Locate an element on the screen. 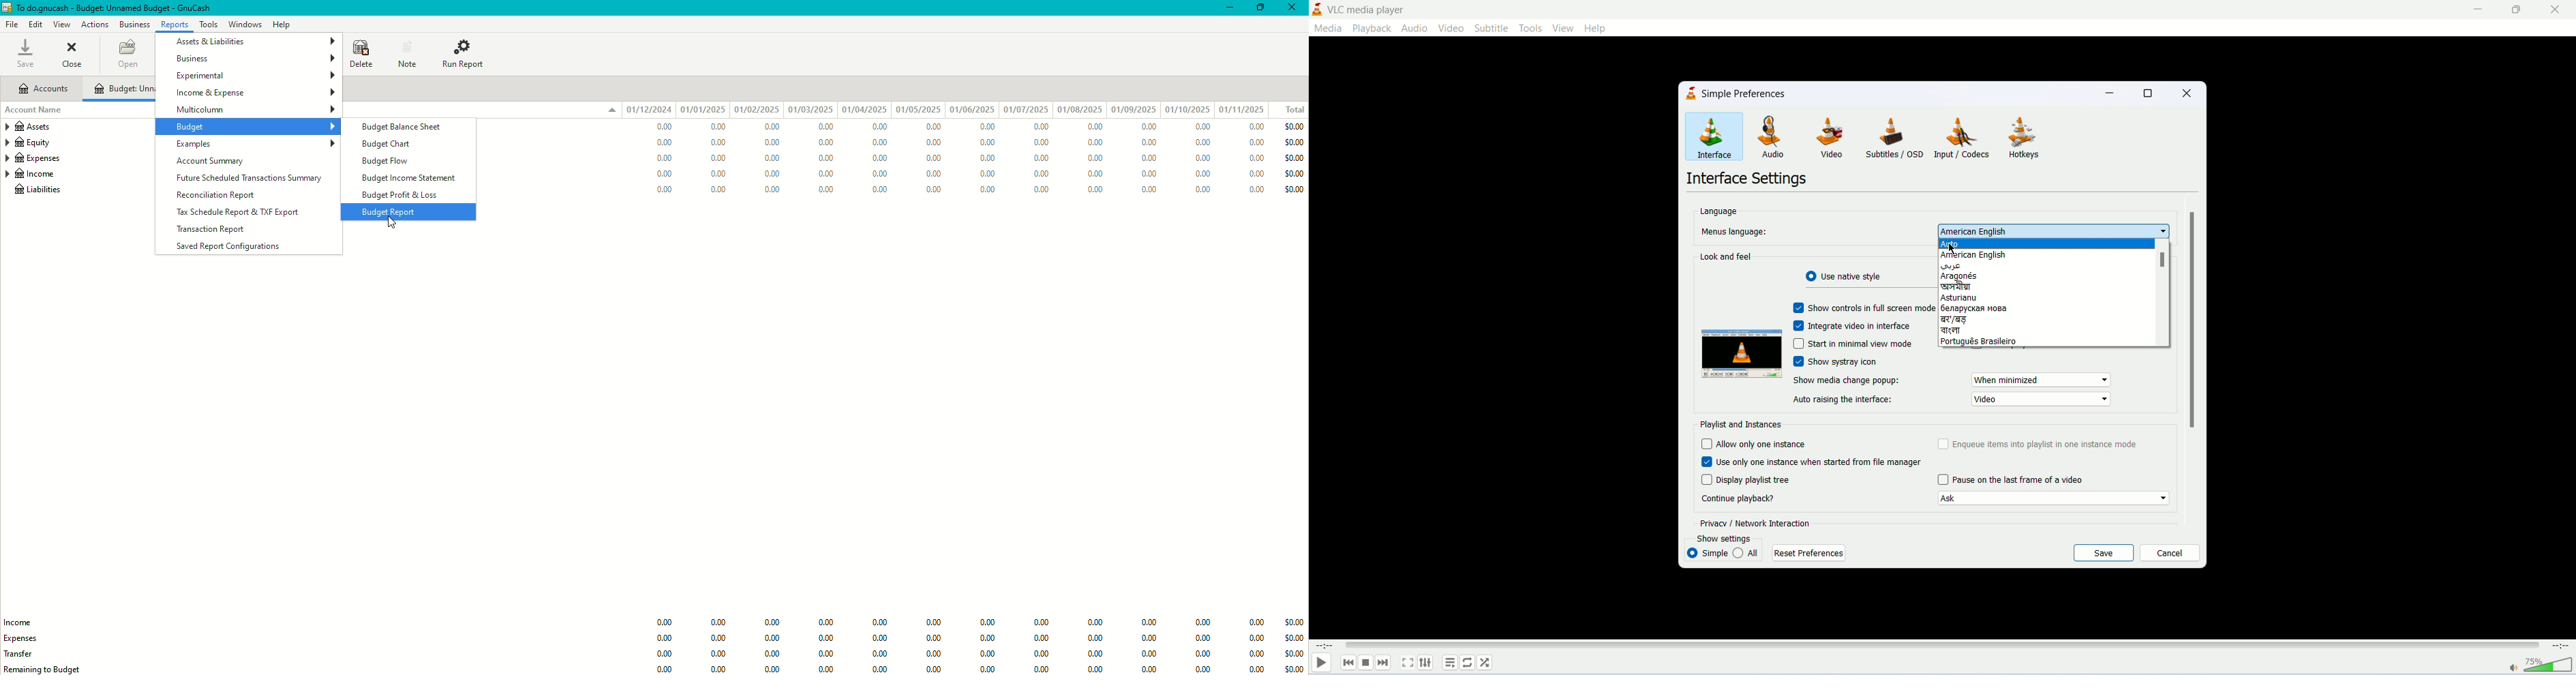 This screenshot has width=2576, height=700. aragoes is located at coordinates (2048, 275).